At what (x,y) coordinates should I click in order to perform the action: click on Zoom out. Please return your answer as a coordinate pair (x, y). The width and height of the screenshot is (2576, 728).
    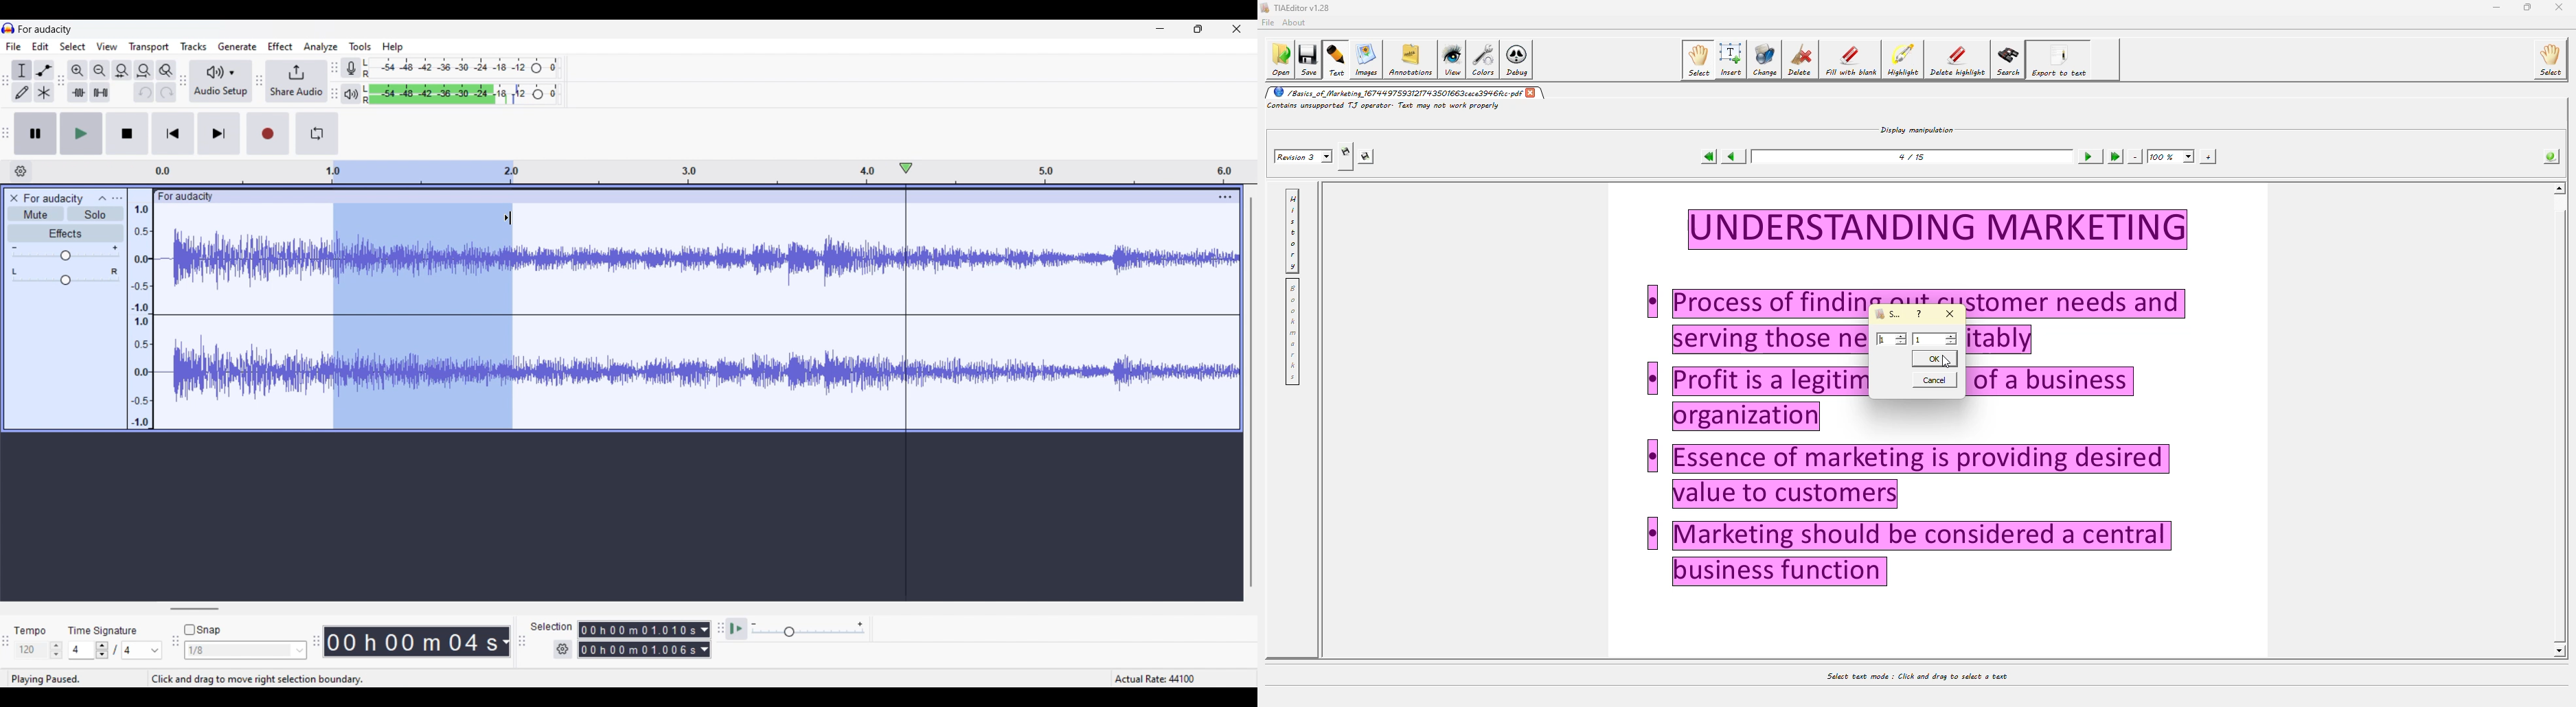
    Looking at the image, I should click on (100, 70).